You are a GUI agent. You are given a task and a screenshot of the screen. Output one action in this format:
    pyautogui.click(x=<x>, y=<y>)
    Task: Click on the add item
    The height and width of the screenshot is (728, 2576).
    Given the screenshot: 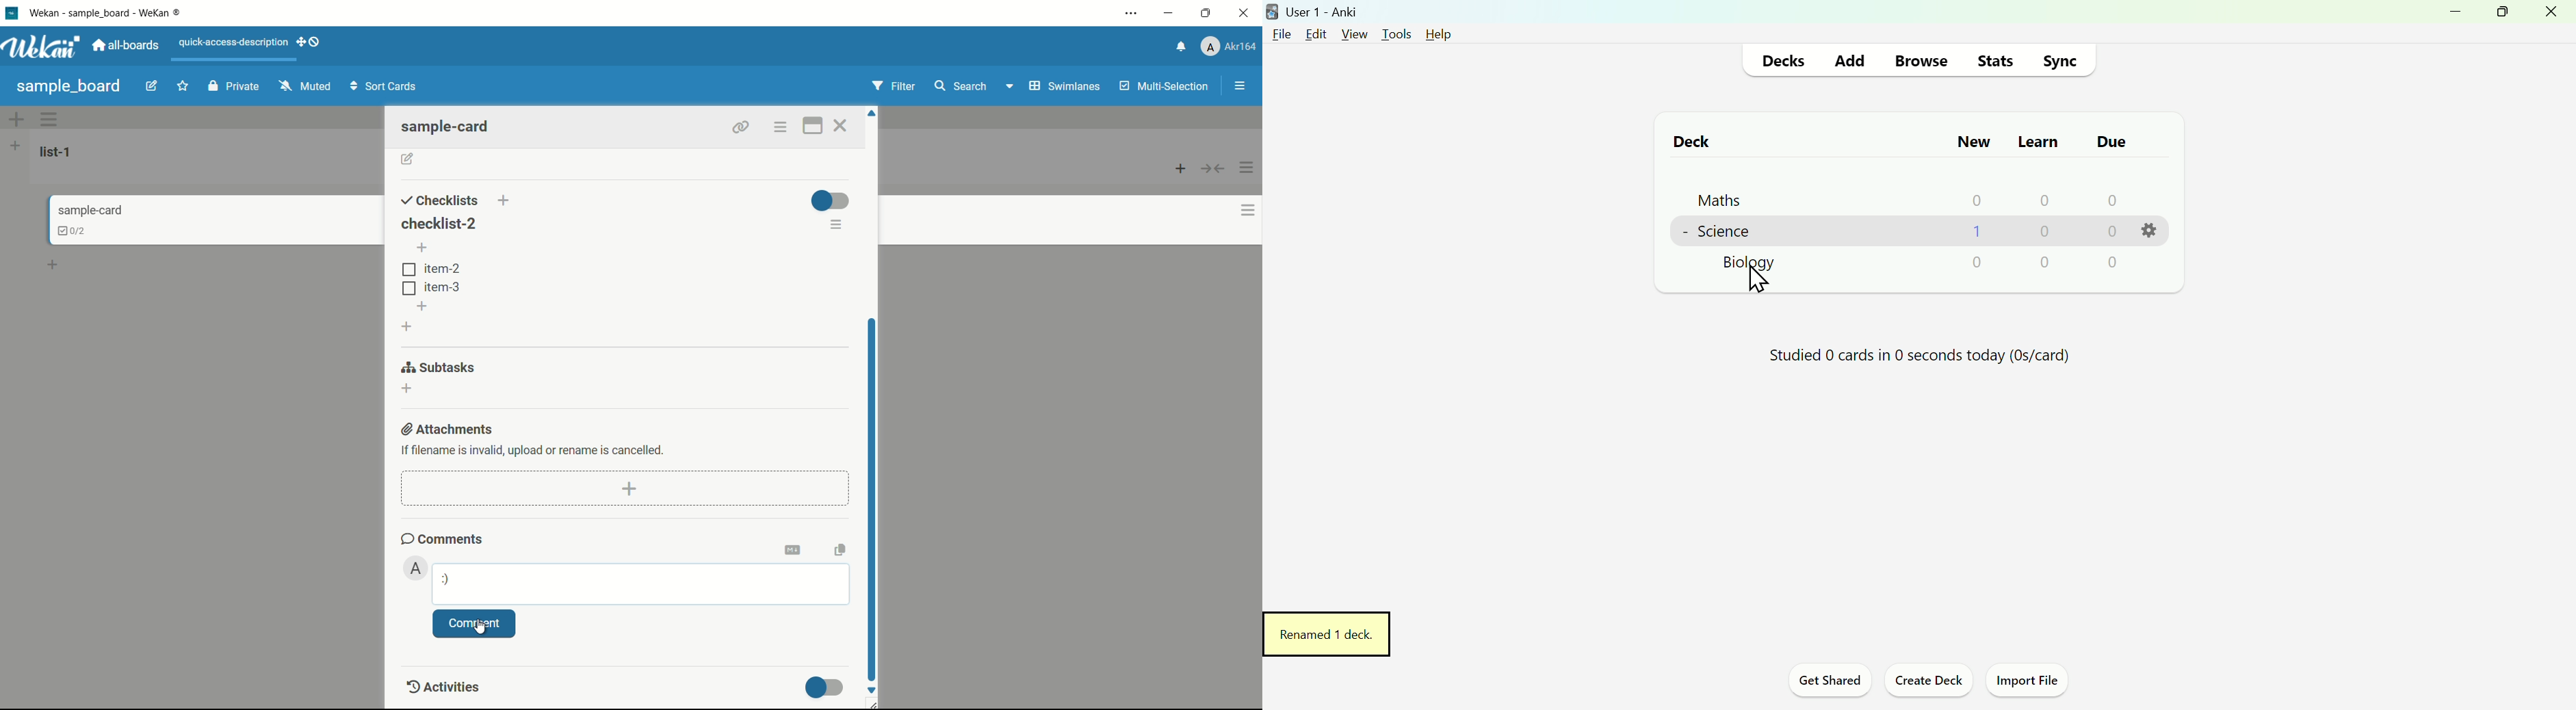 What is the action you would take?
    pyautogui.click(x=423, y=248)
    